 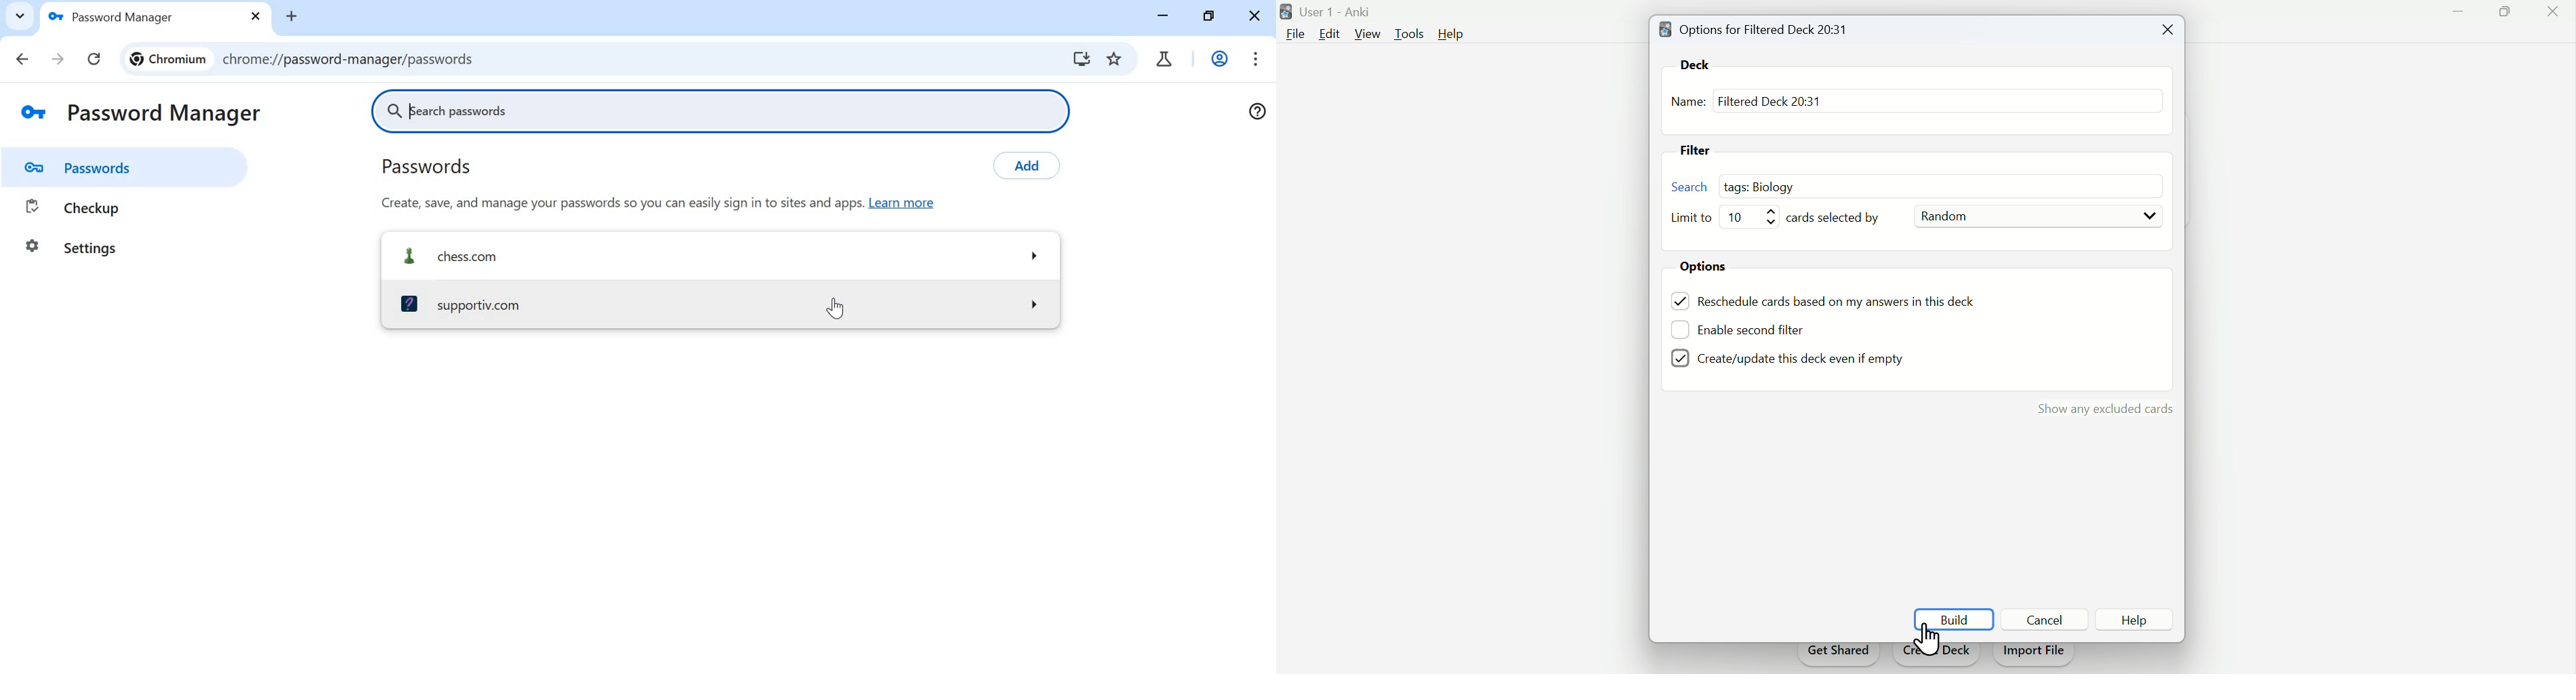 What do you see at coordinates (1761, 328) in the screenshot?
I see ` Enable second Filter` at bounding box center [1761, 328].